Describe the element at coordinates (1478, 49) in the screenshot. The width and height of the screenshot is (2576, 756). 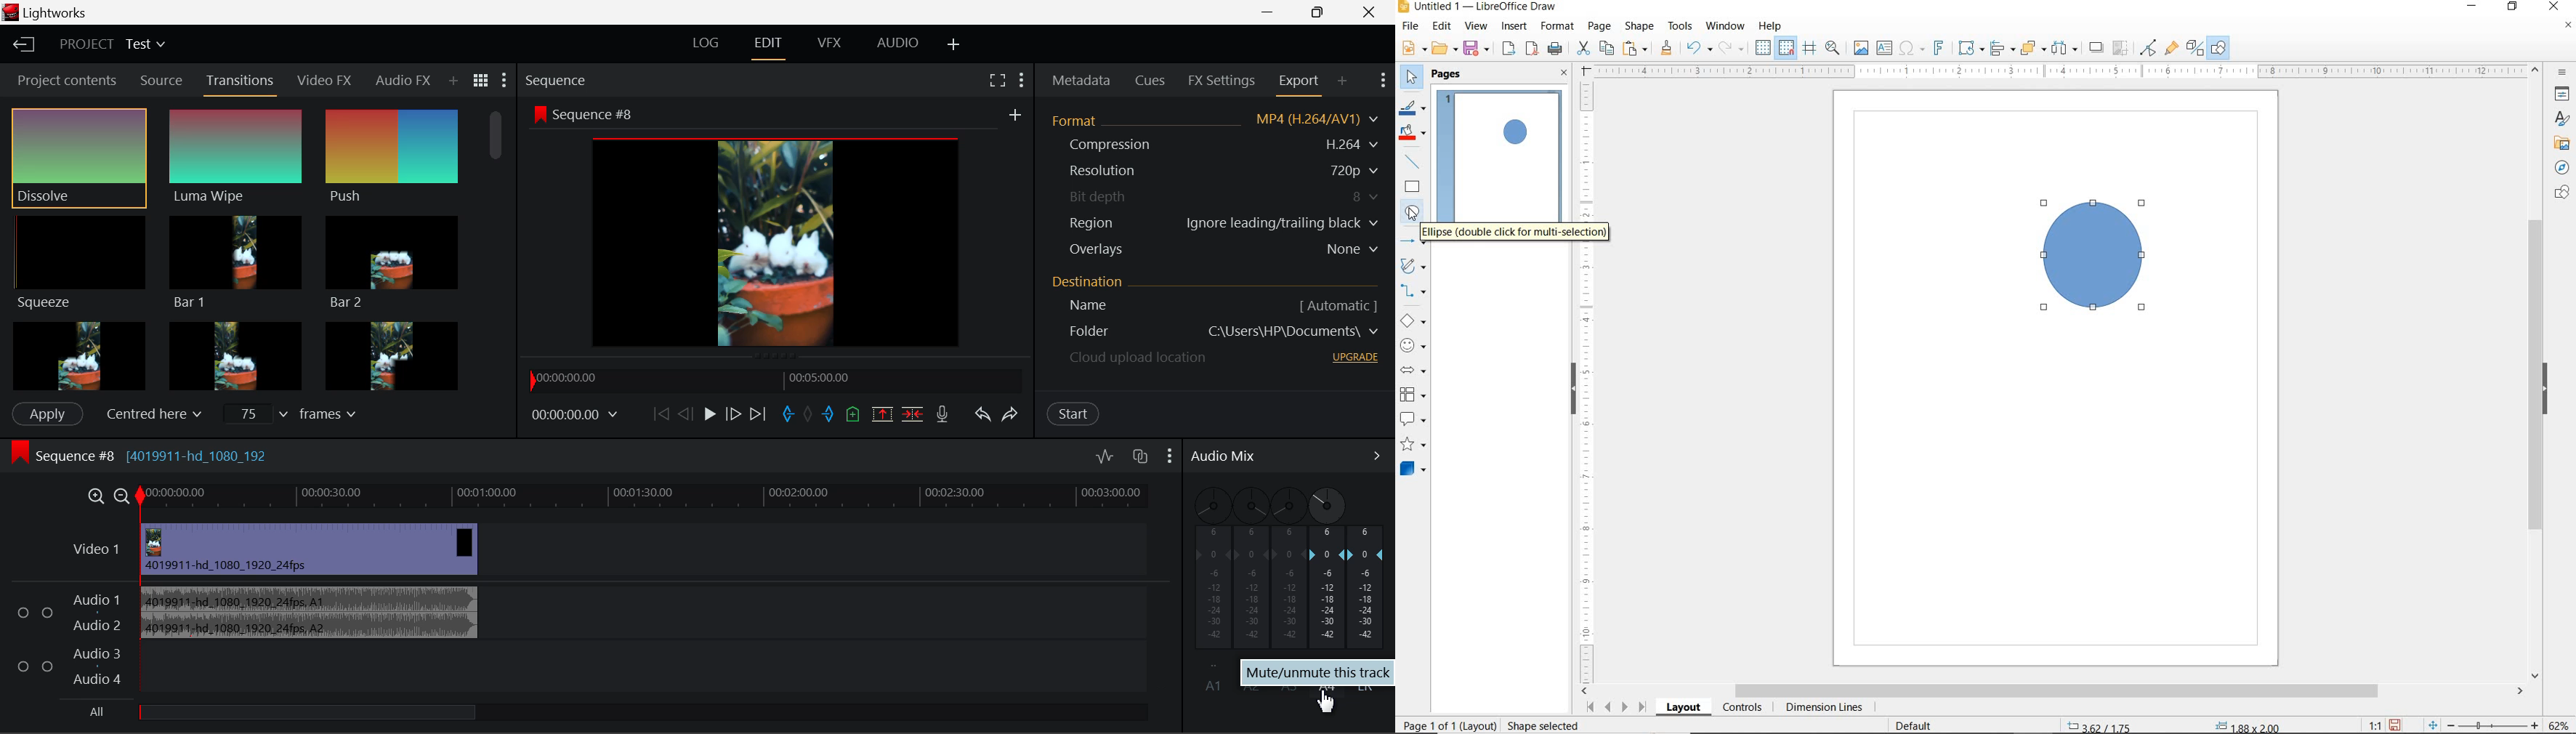
I see `SAVE` at that location.